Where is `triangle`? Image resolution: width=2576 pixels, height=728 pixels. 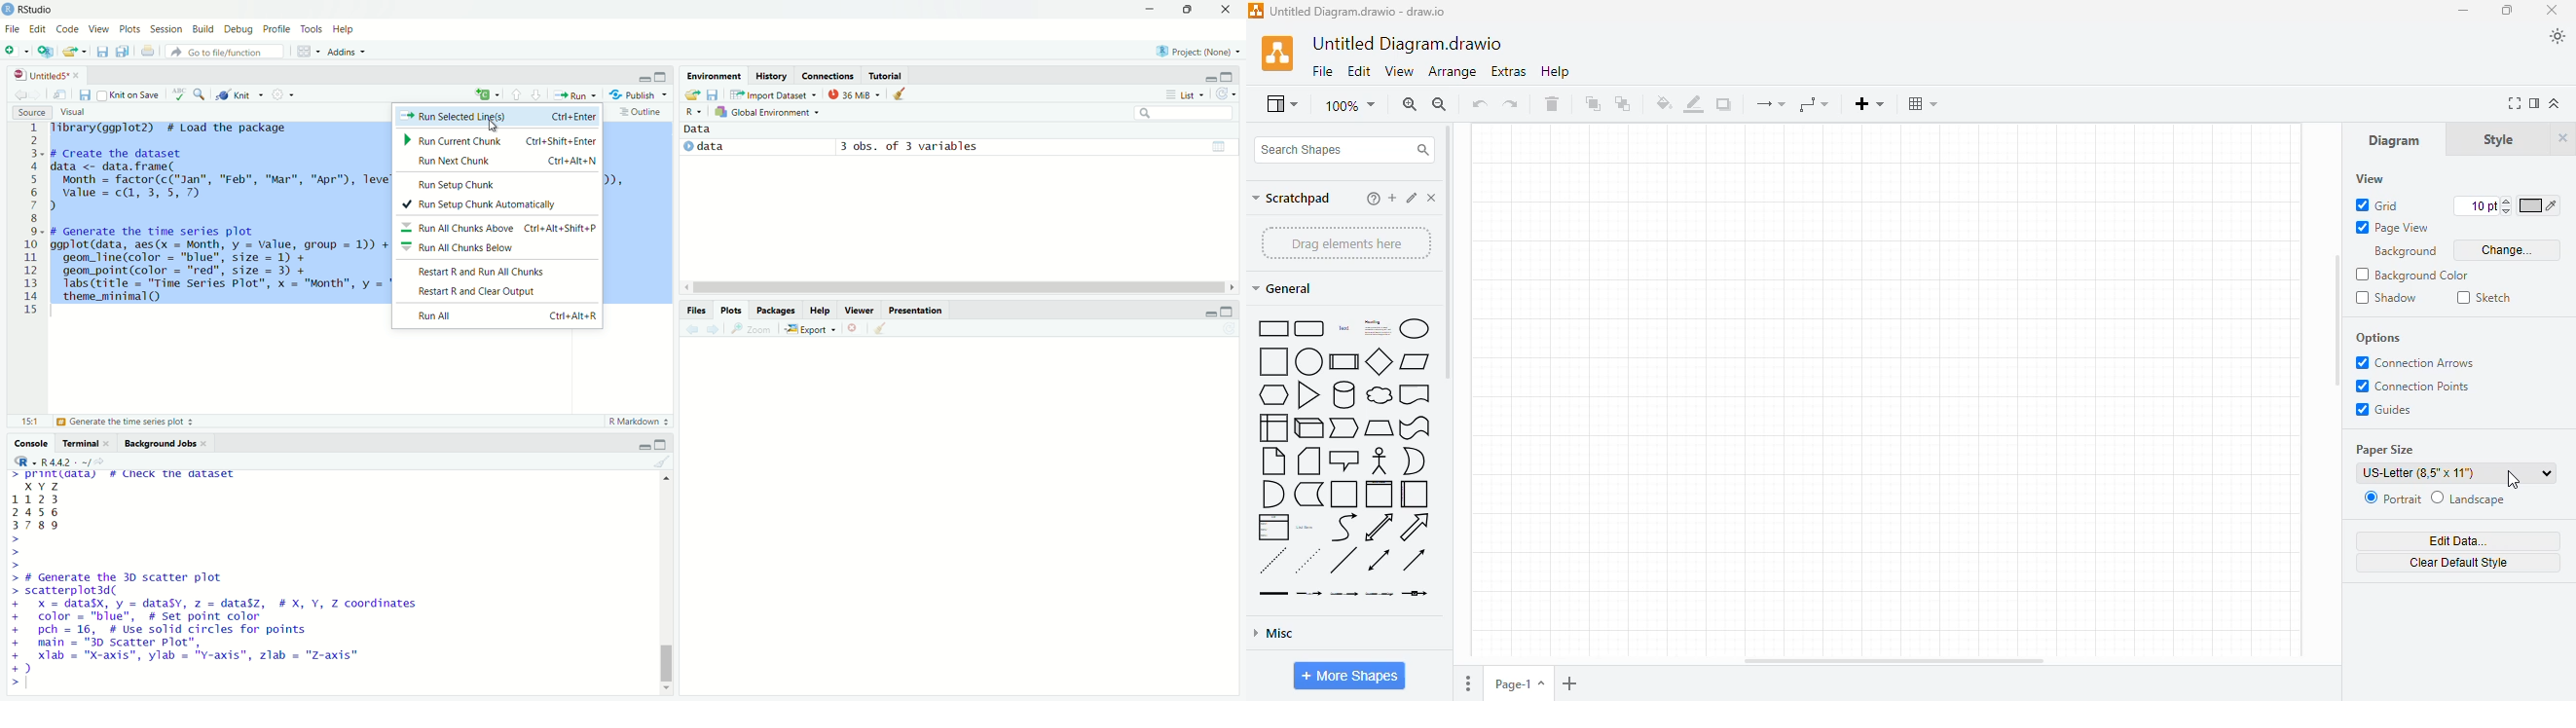
triangle is located at coordinates (1308, 394).